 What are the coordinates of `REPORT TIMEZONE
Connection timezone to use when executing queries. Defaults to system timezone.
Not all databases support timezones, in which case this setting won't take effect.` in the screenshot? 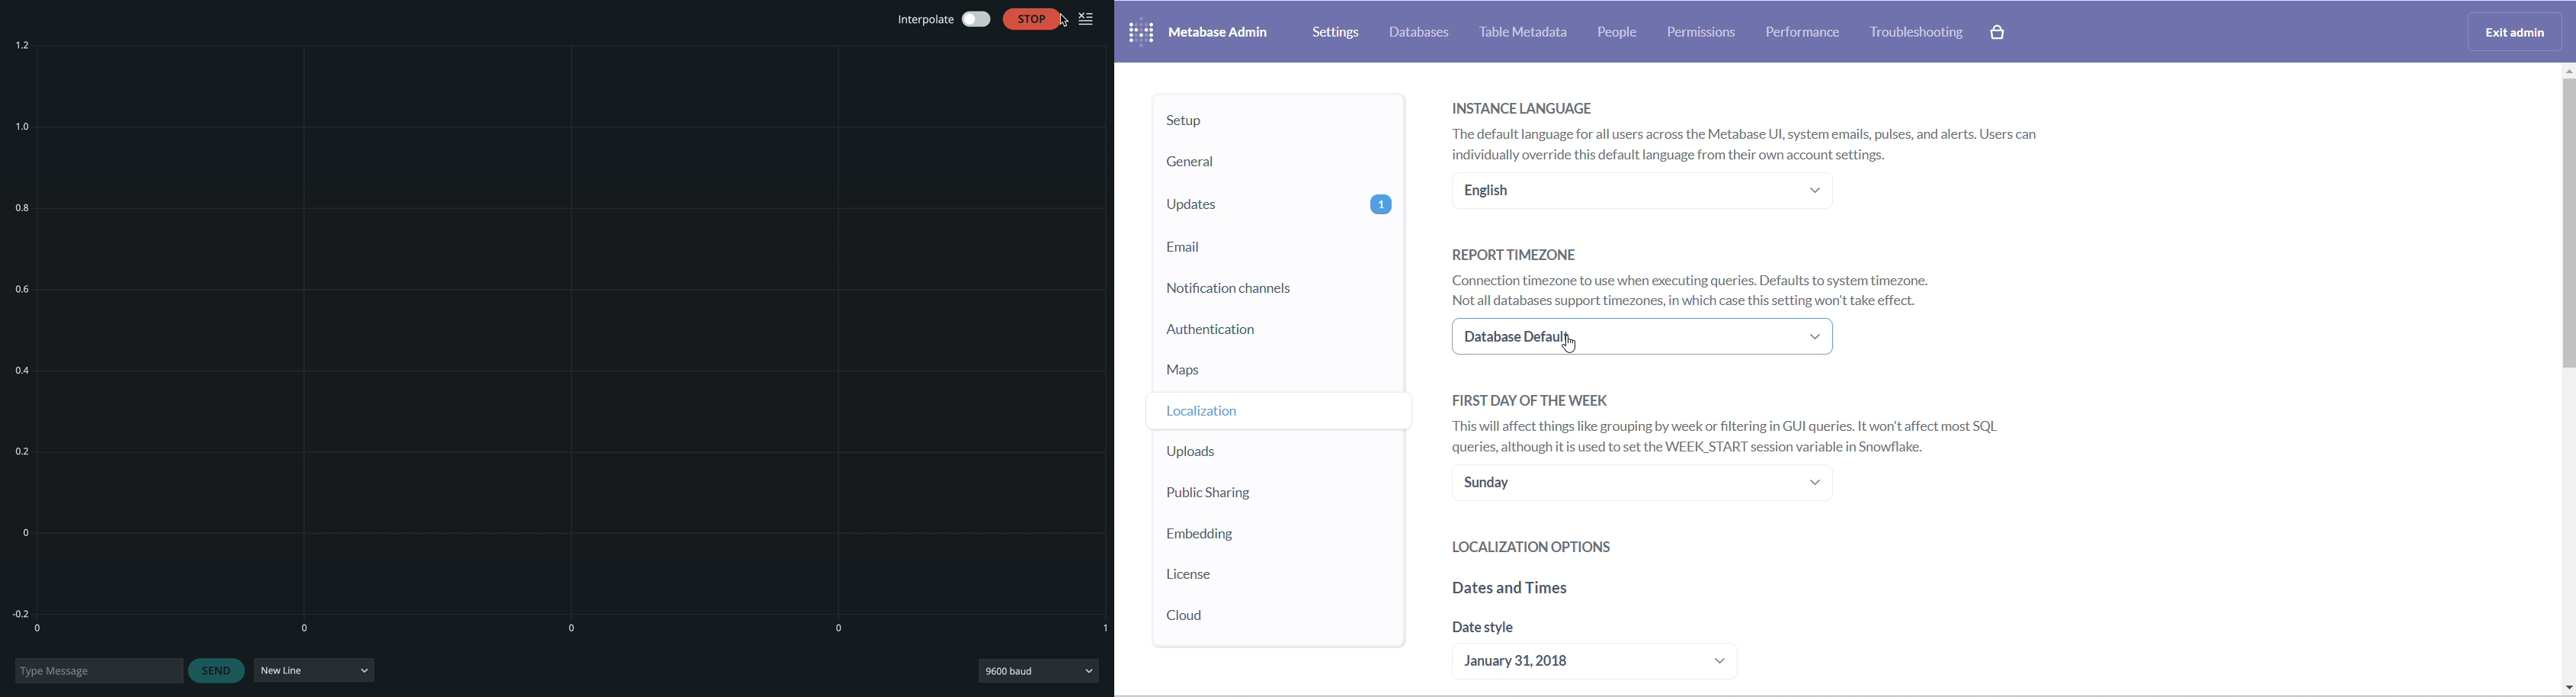 It's located at (1700, 275).